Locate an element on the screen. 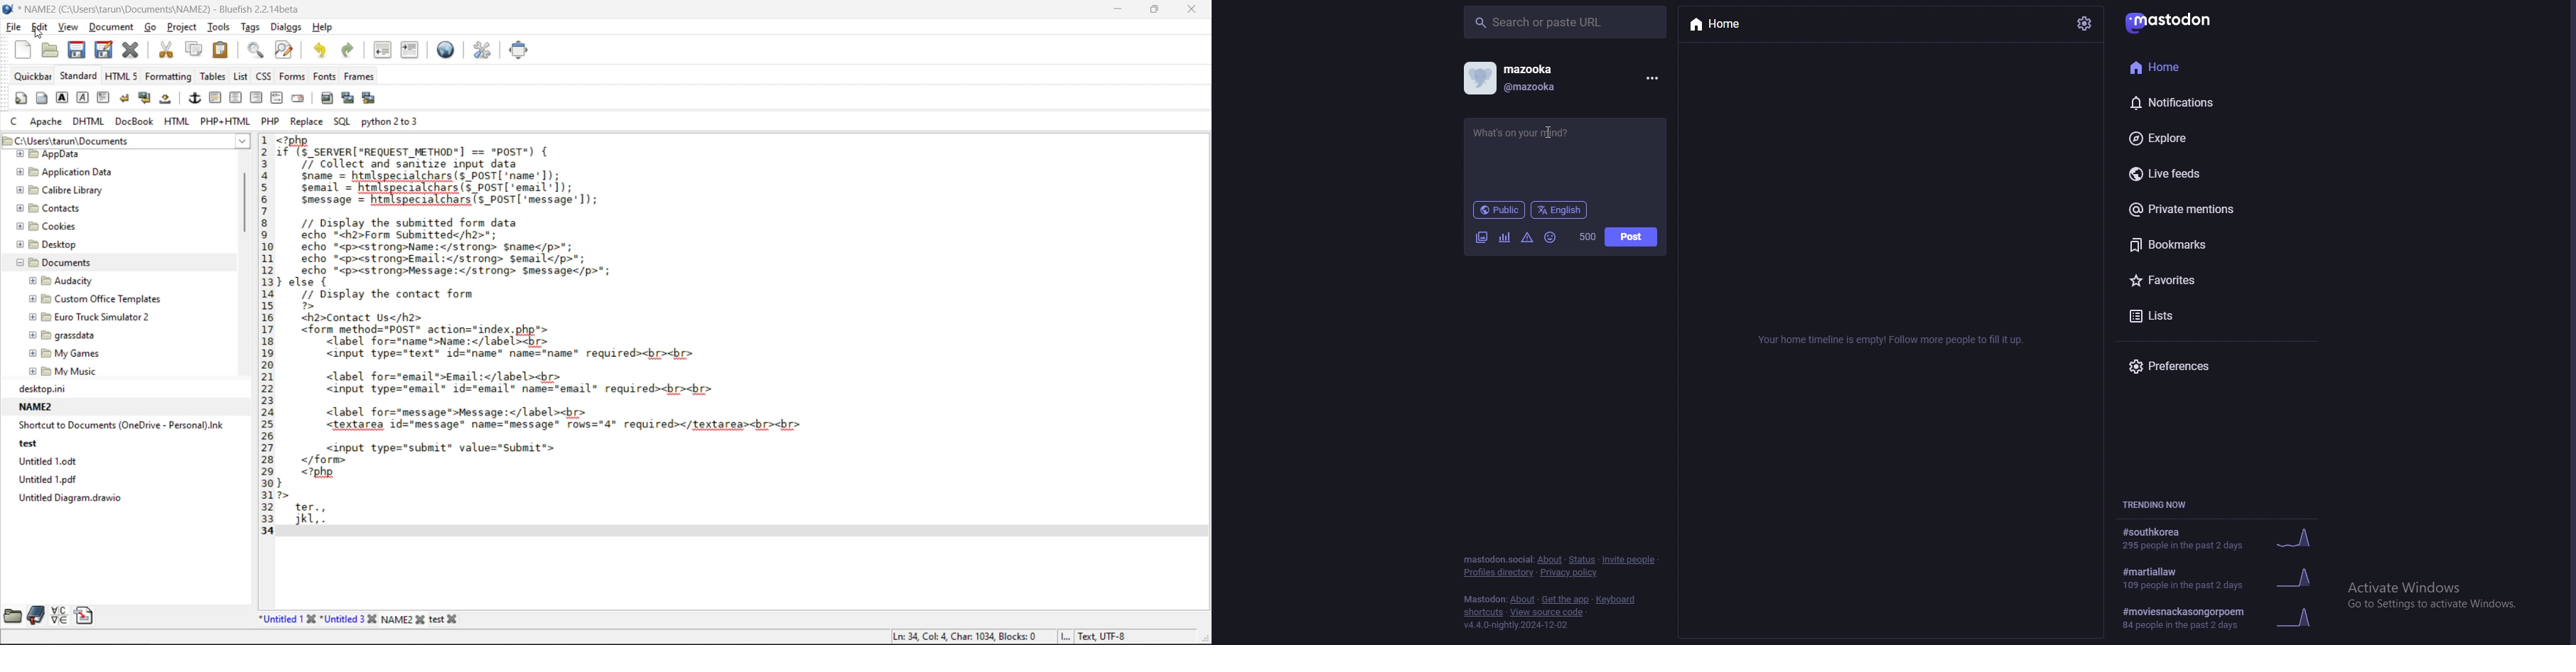 The width and height of the screenshot is (2576, 672). snippets is located at coordinates (83, 617).